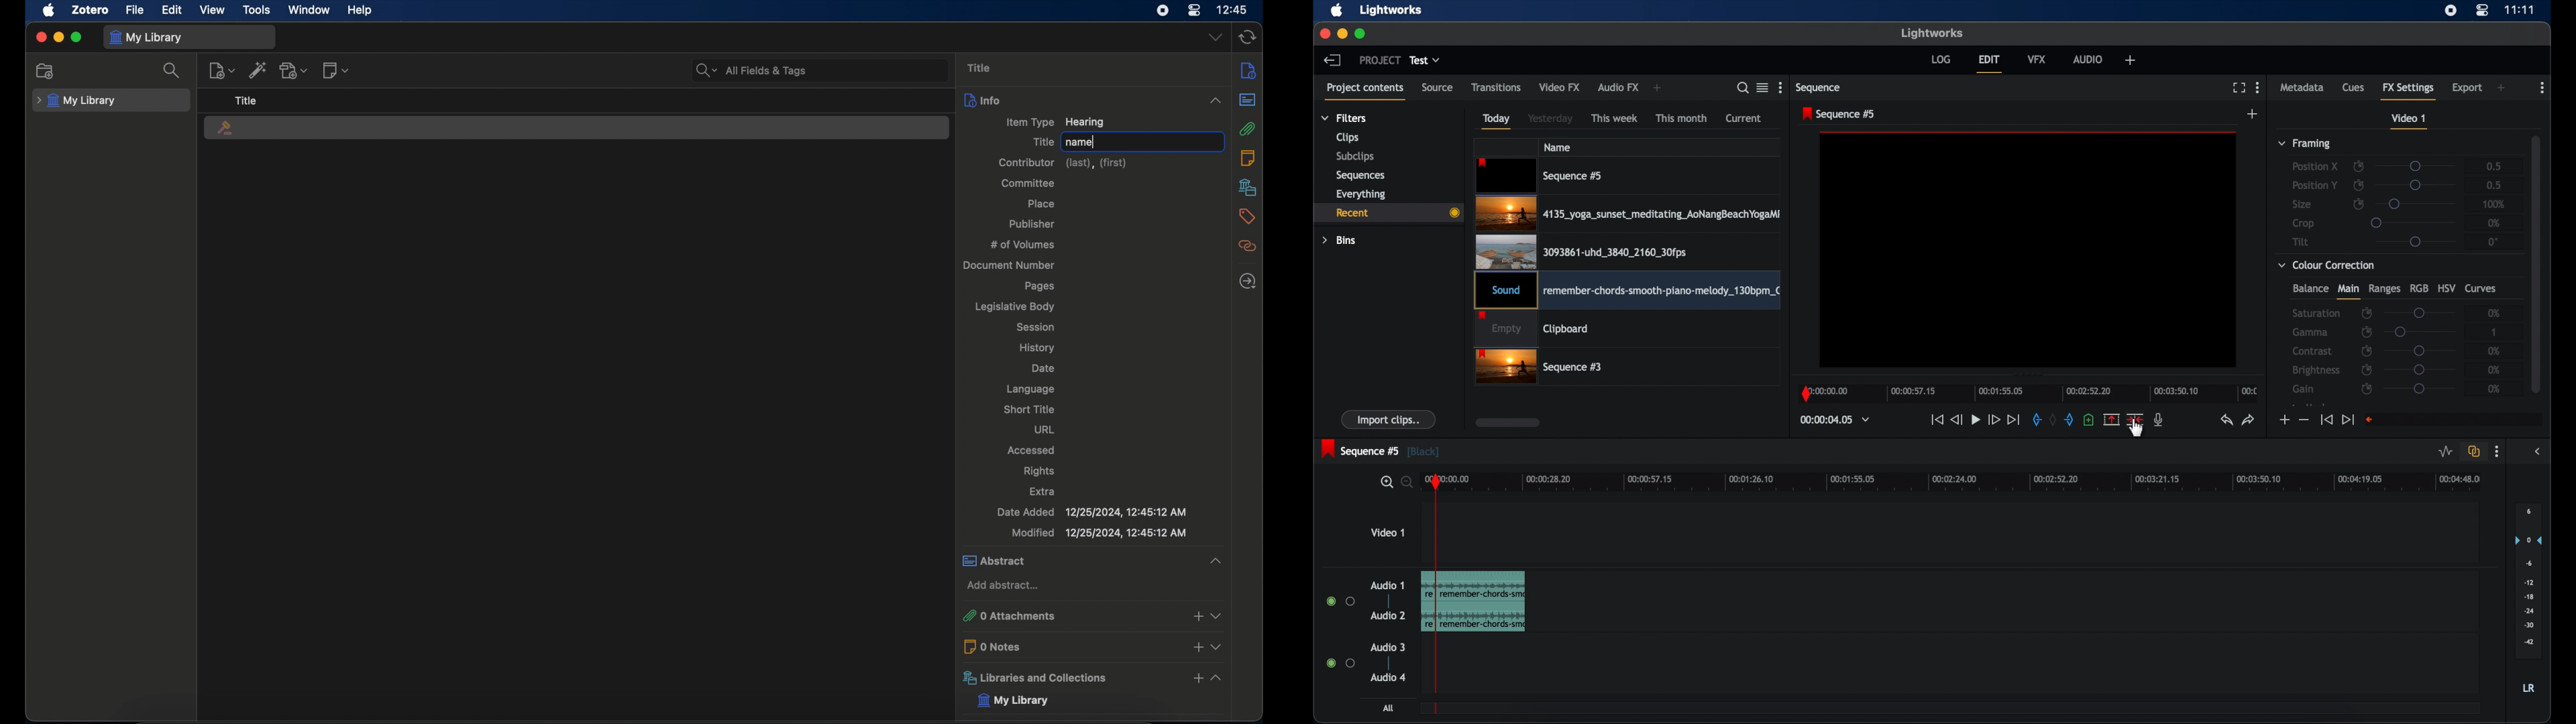  I want to click on today, so click(1497, 121).